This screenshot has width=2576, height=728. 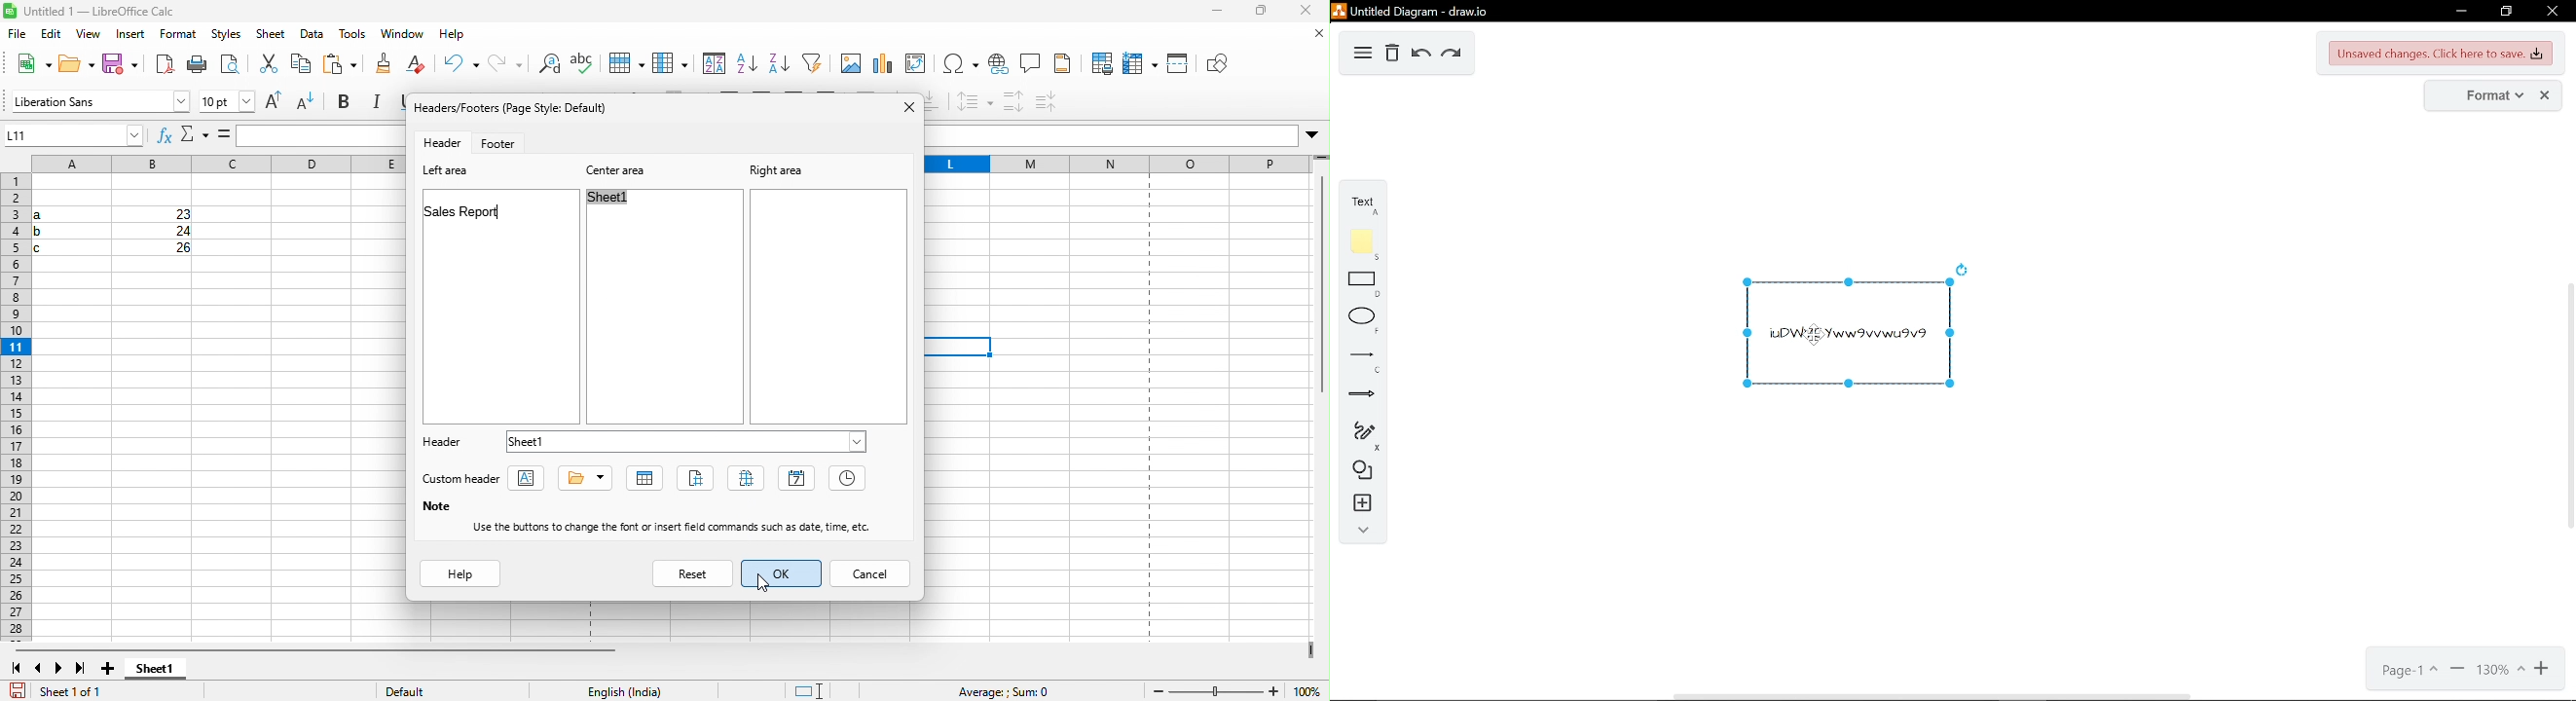 I want to click on title, so click(x=582, y=477).